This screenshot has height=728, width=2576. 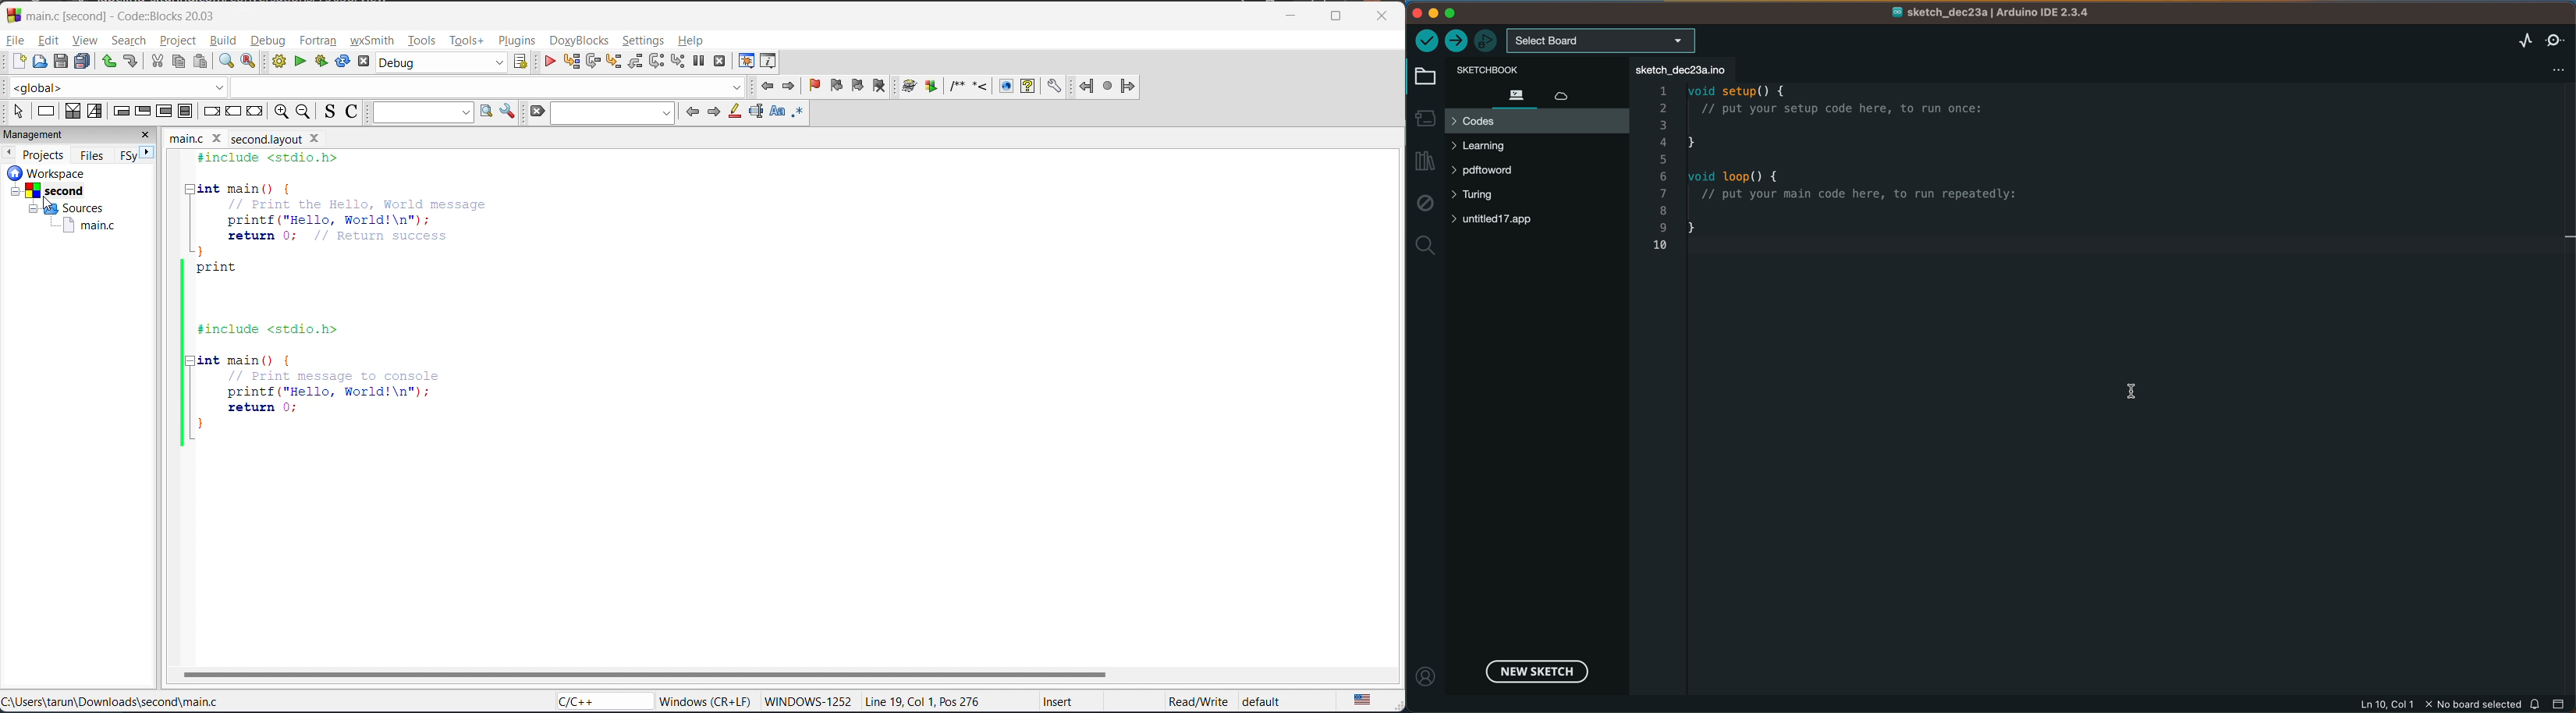 I want to click on cursor, so click(x=47, y=204).